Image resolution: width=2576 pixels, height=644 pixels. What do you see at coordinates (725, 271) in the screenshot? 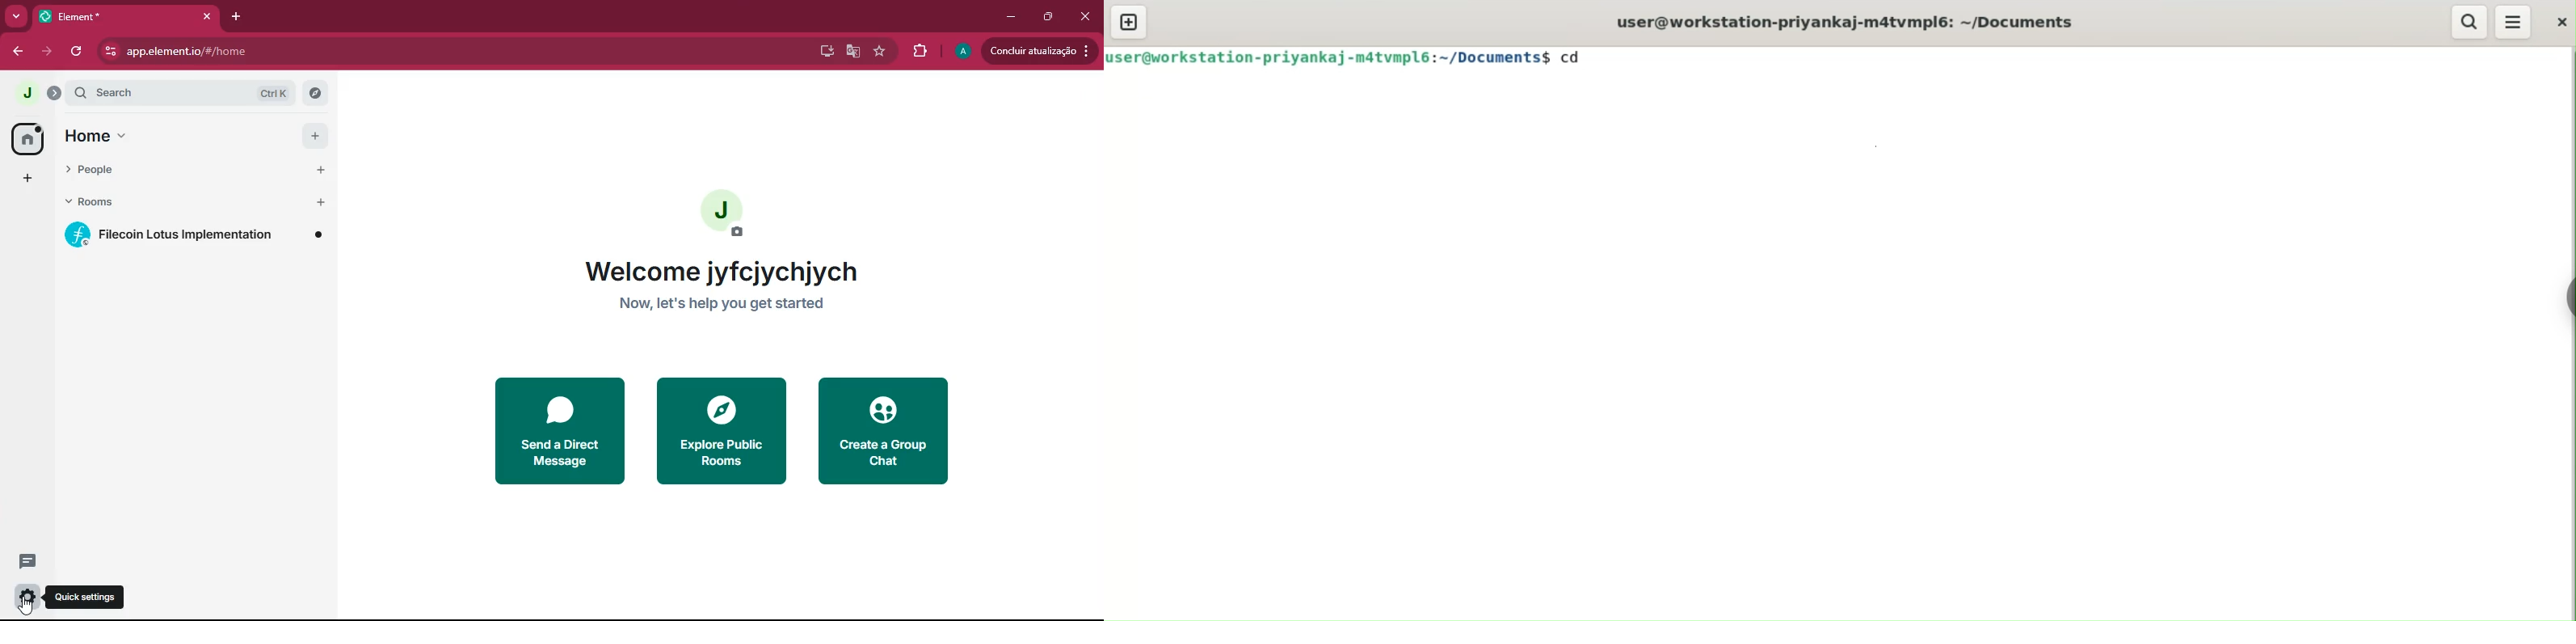
I see `welcome jyfcjychjych` at bounding box center [725, 271].